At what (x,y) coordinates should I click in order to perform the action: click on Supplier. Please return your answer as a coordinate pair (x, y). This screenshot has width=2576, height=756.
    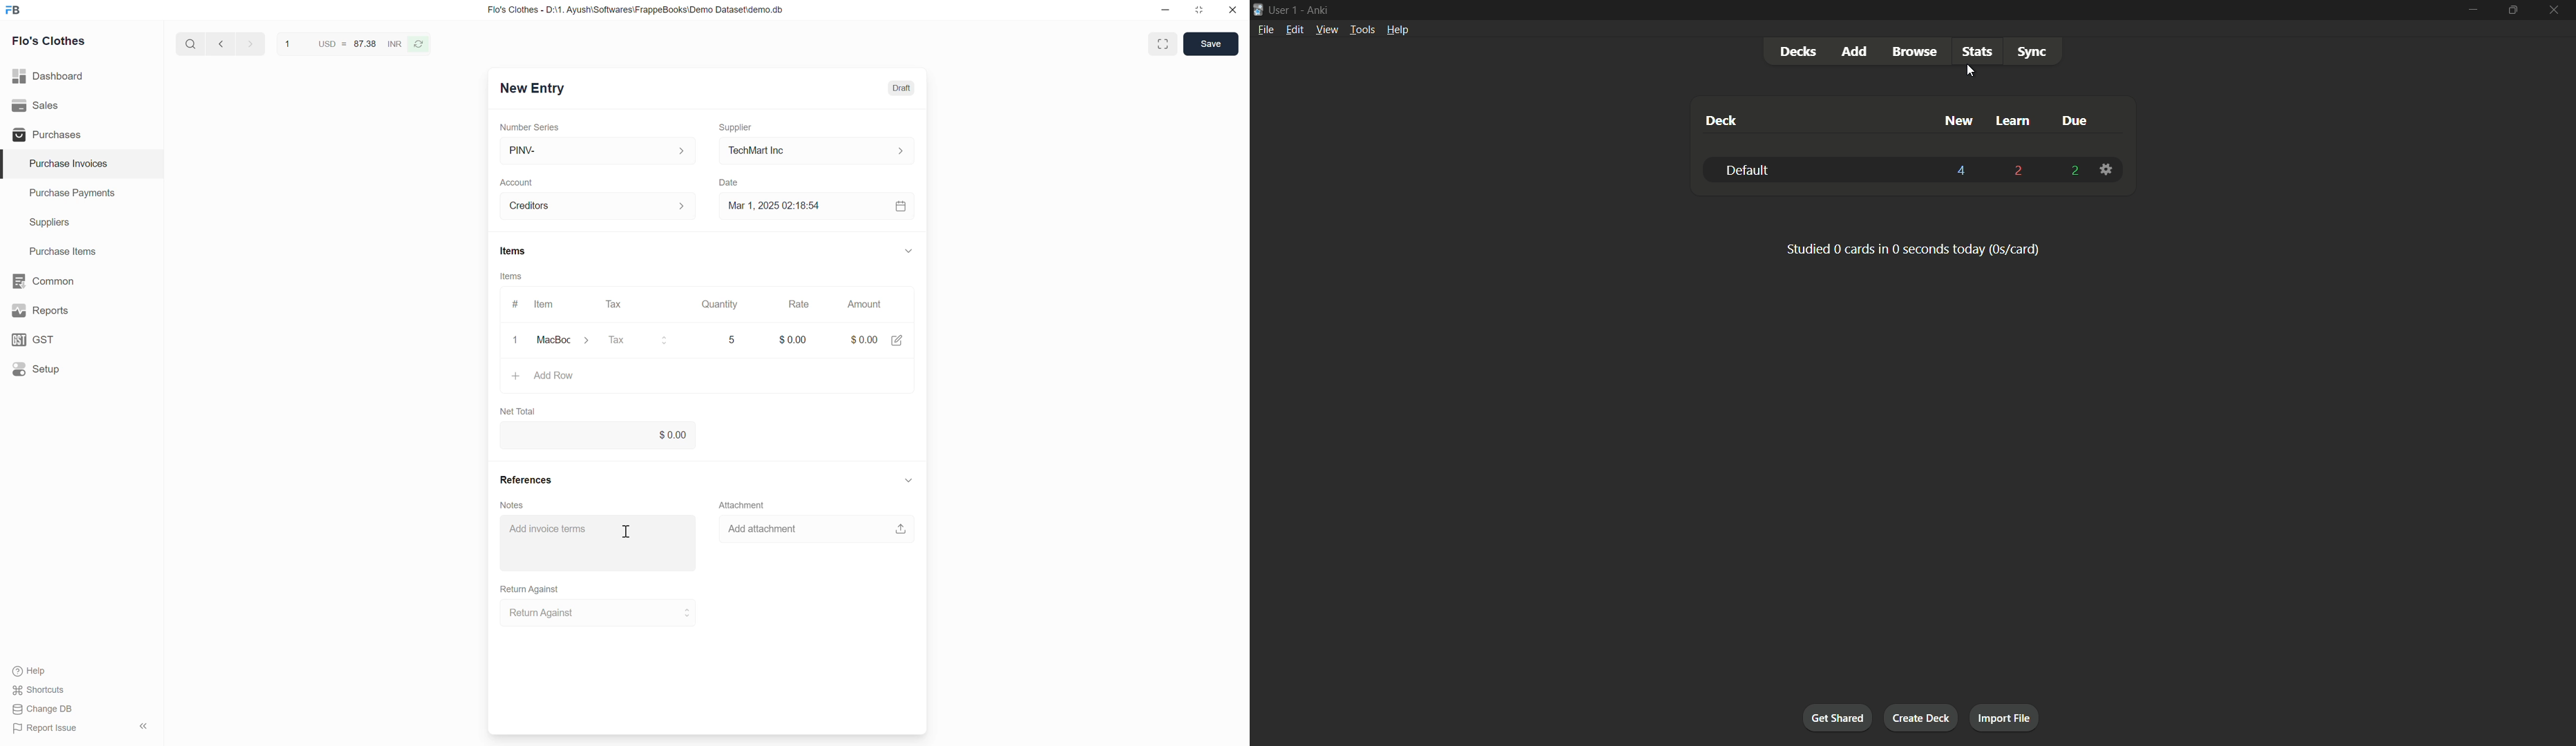
    Looking at the image, I should click on (736, 128).